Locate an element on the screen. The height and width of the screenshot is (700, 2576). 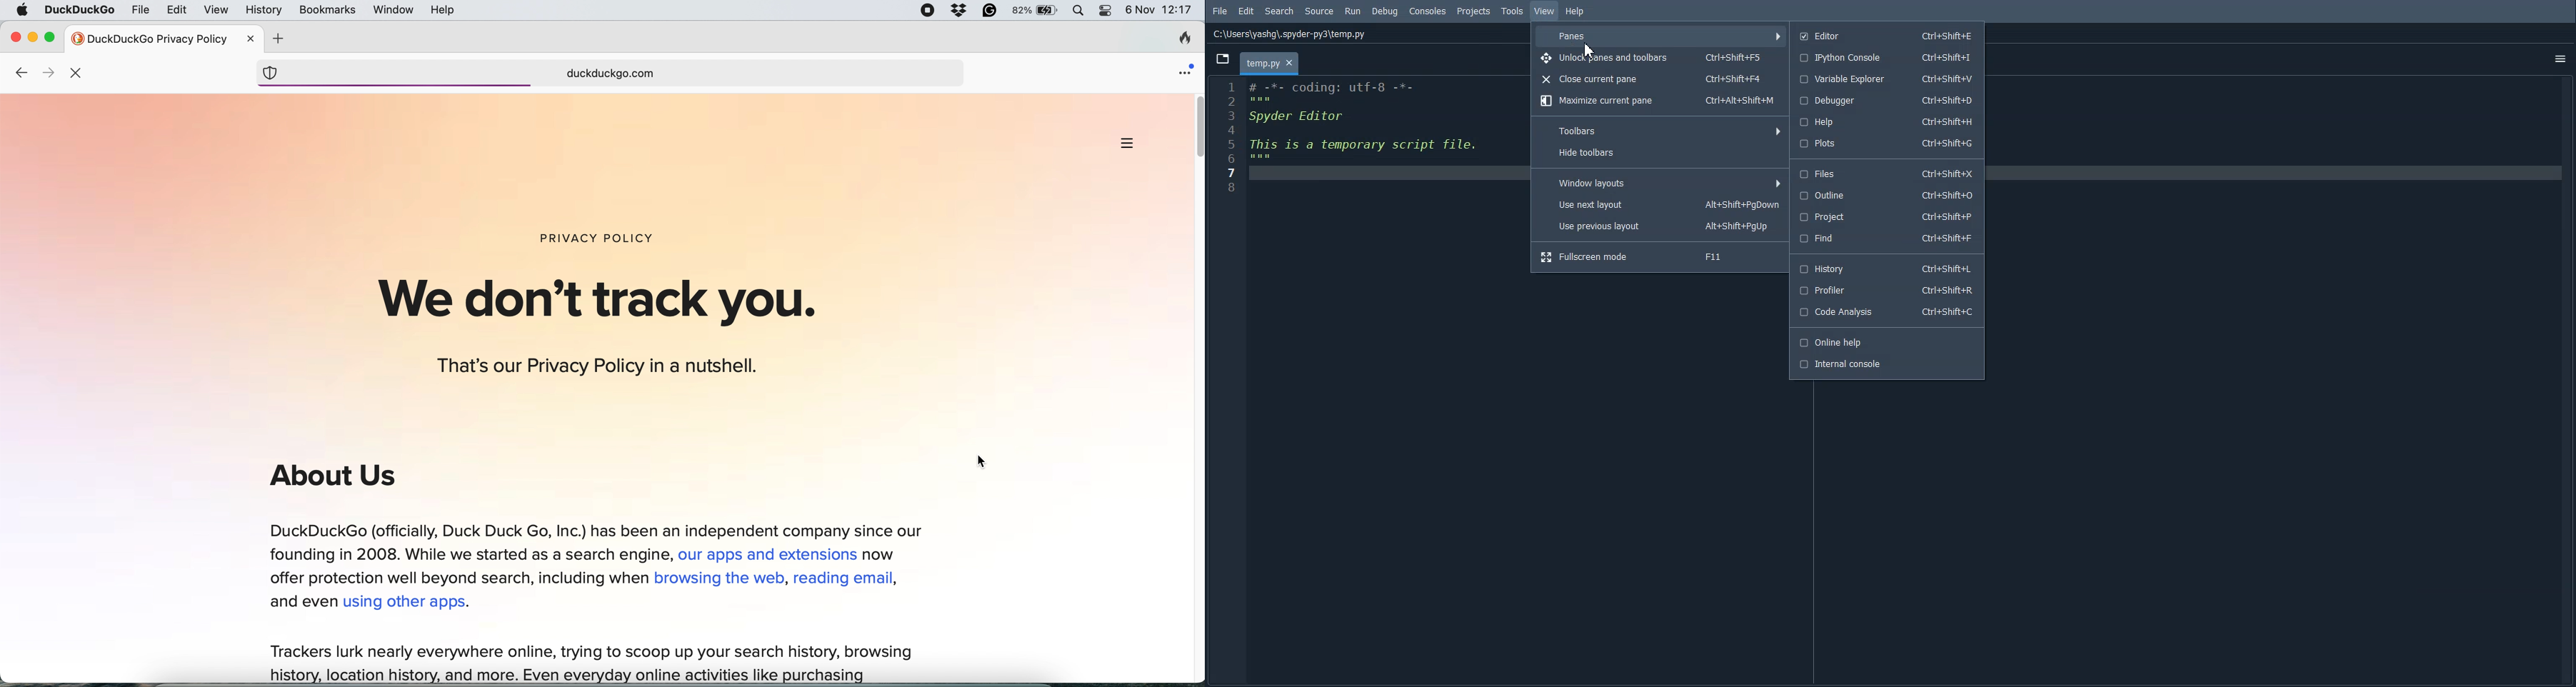
Edit is located at coordinates (1246, 11).